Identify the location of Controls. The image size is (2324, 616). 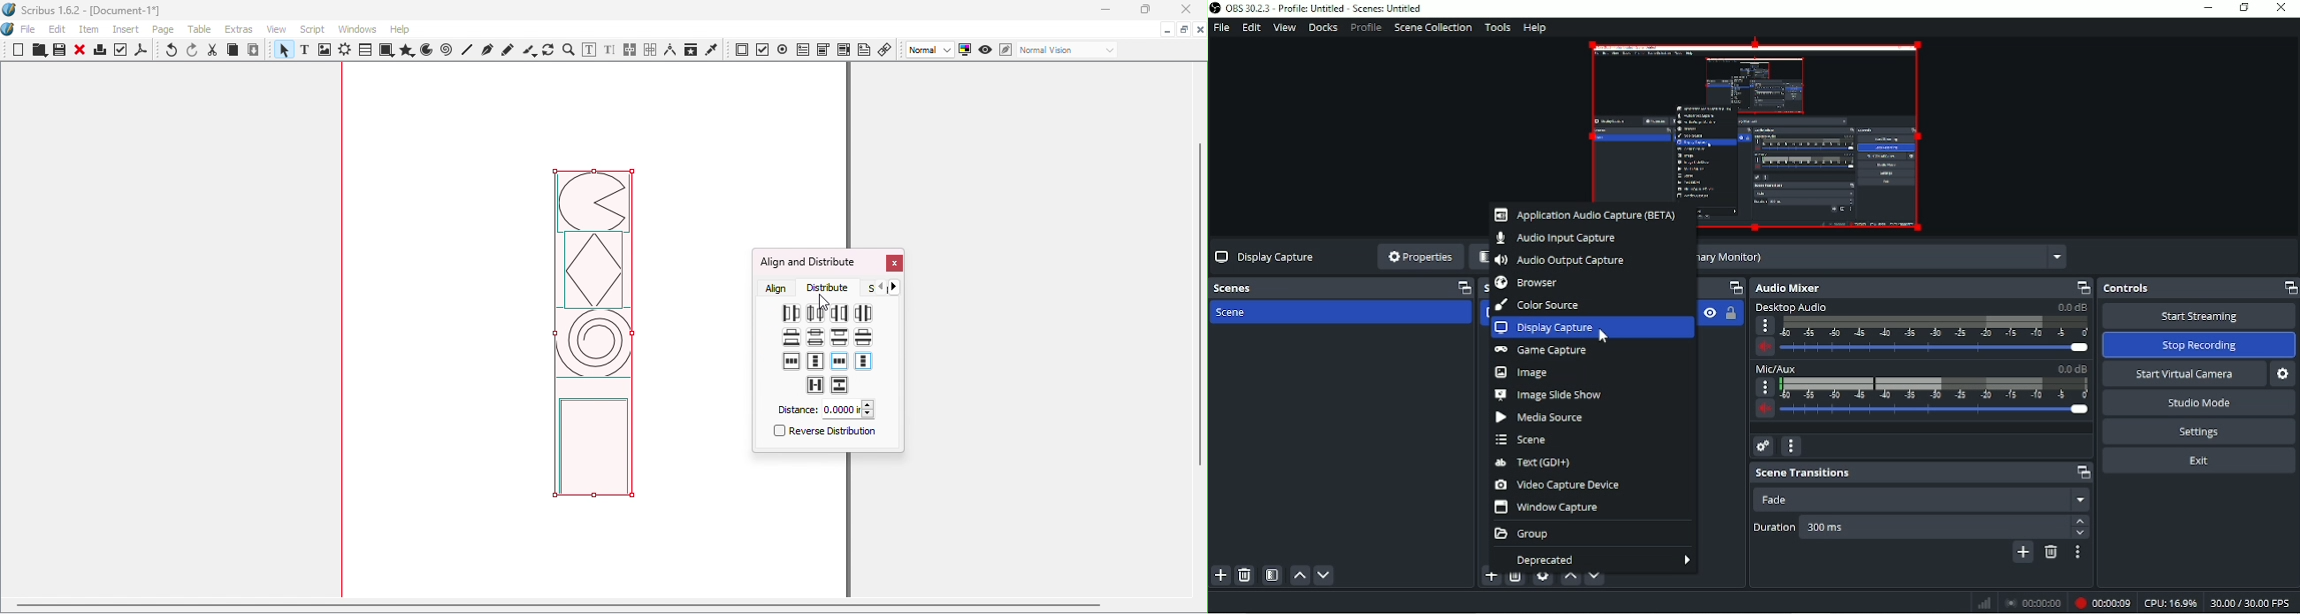
(2198, 288).